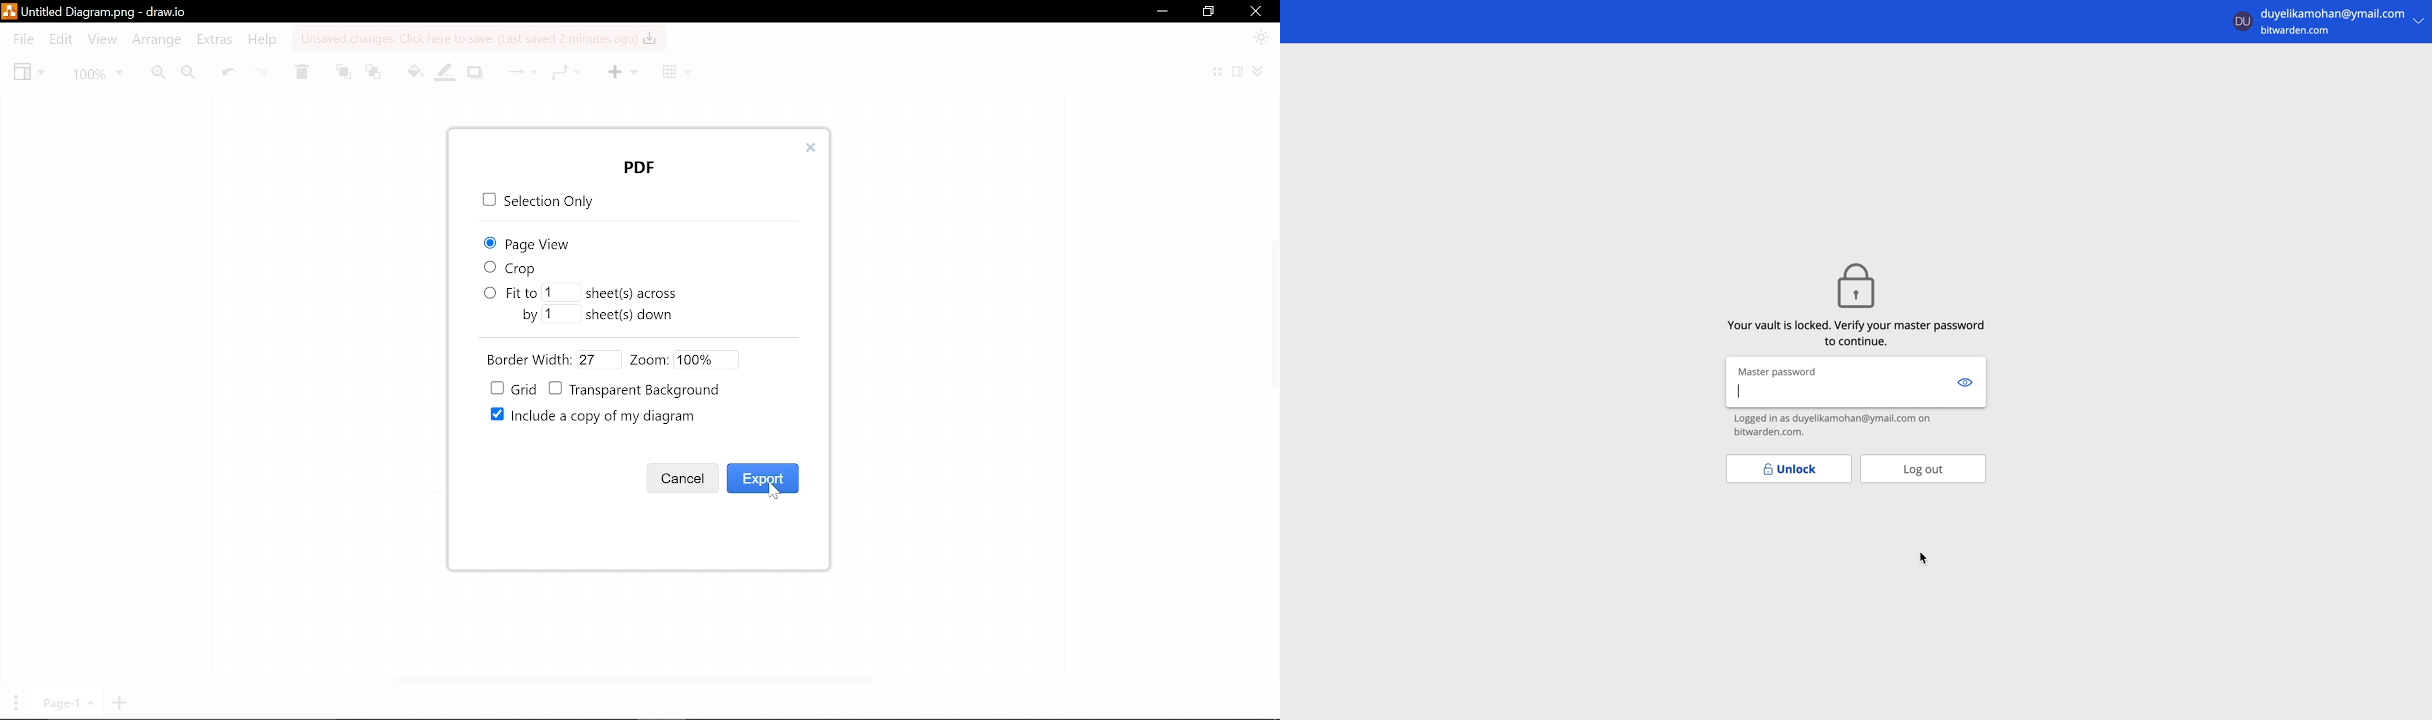 The height and width of the screenshot is (728, 2436). What do you see at coordinates (555, 359) in the screenshot?
I see `Border width` at bounding box center [555, 359].